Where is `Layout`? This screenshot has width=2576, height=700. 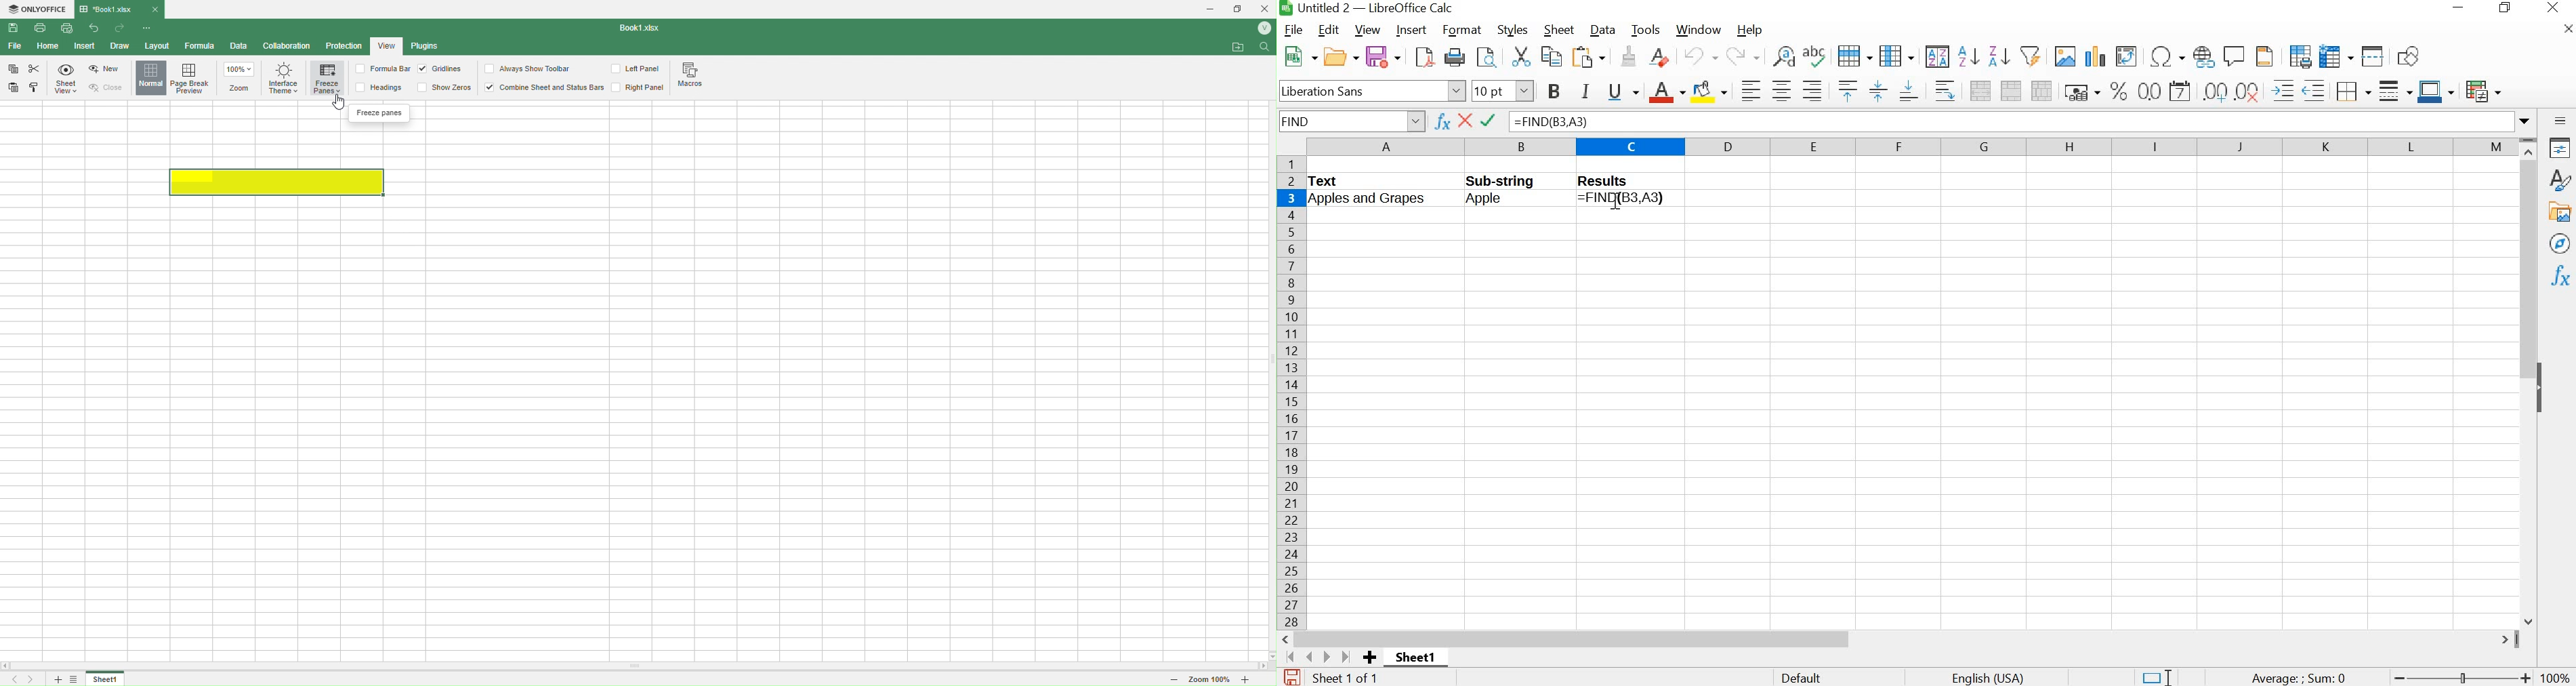 Layout is located at coordinates (156, 45).